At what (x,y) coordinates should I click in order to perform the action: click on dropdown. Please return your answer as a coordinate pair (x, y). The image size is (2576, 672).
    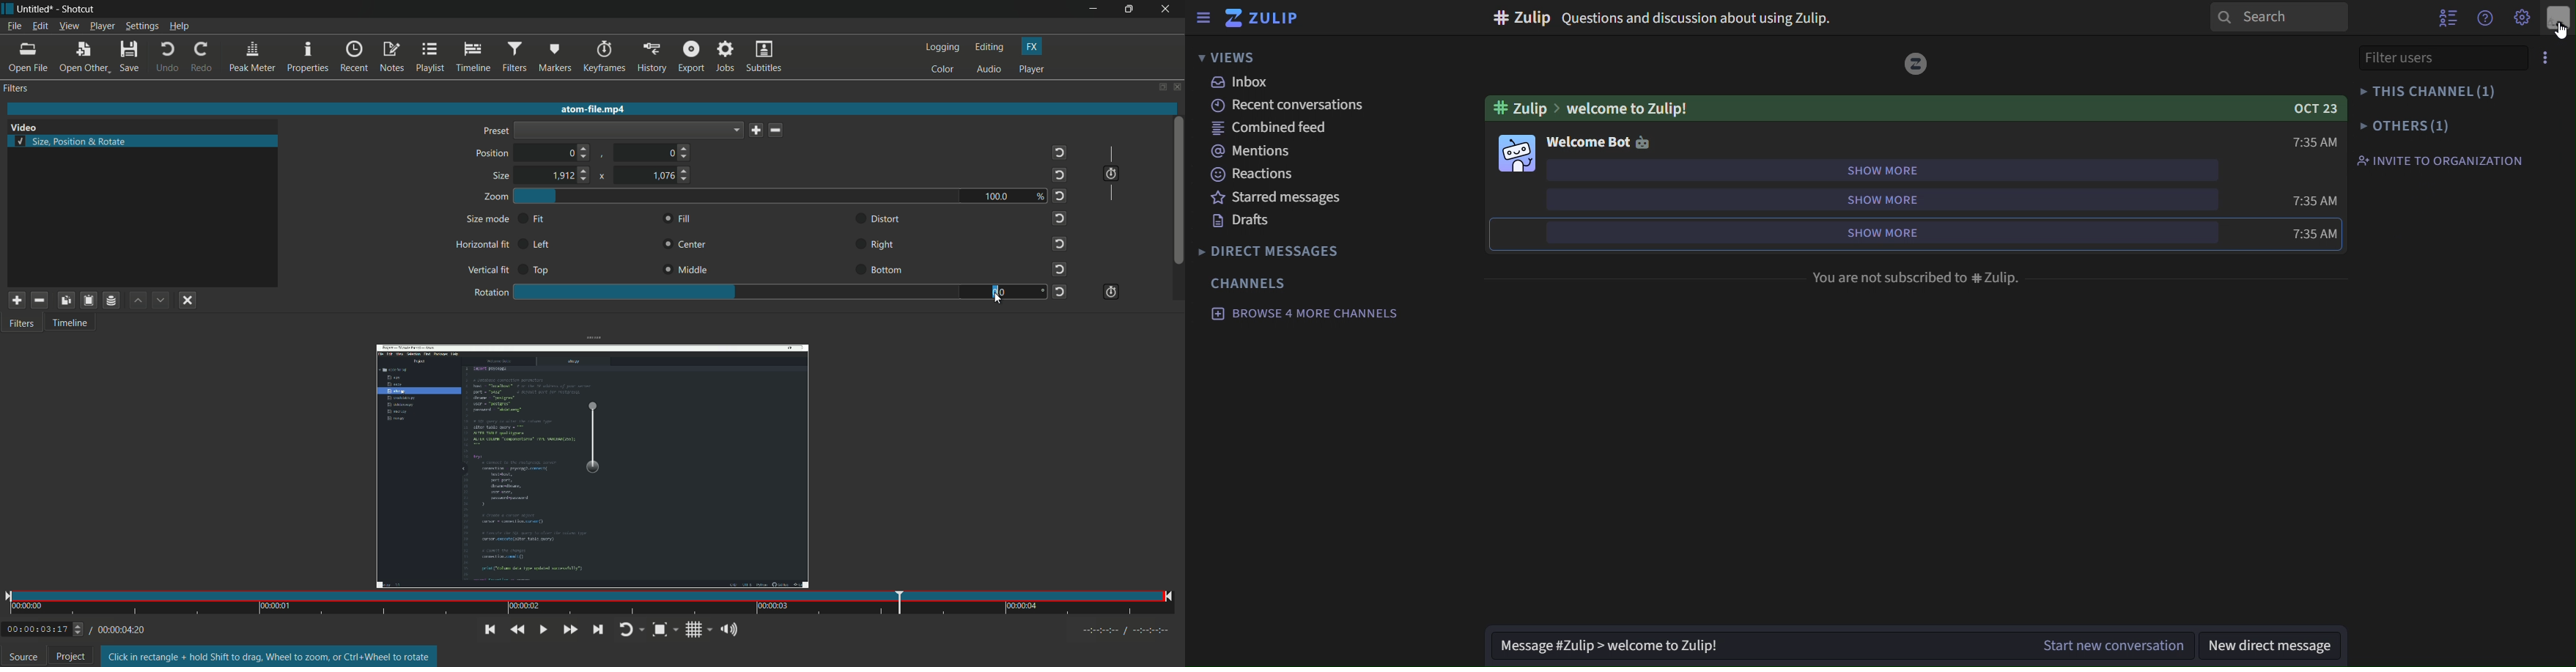
    Looking at the image, I should click on (629, 130).